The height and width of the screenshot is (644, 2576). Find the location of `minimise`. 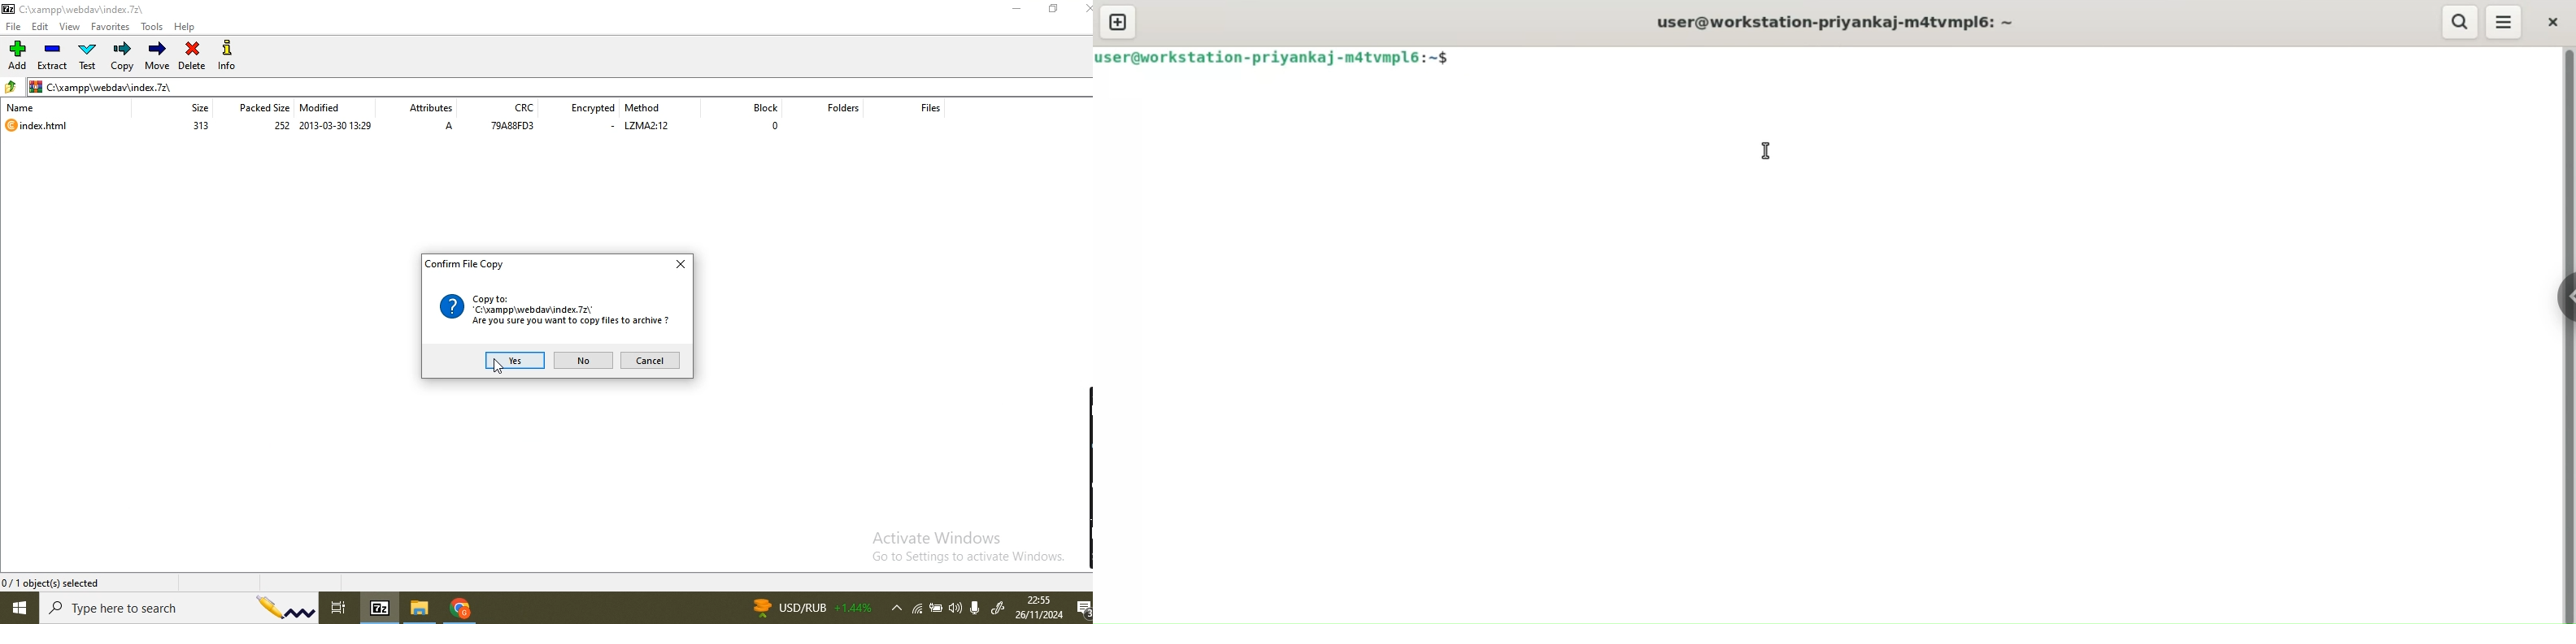

minimise is located at coordinates (1016, 11).